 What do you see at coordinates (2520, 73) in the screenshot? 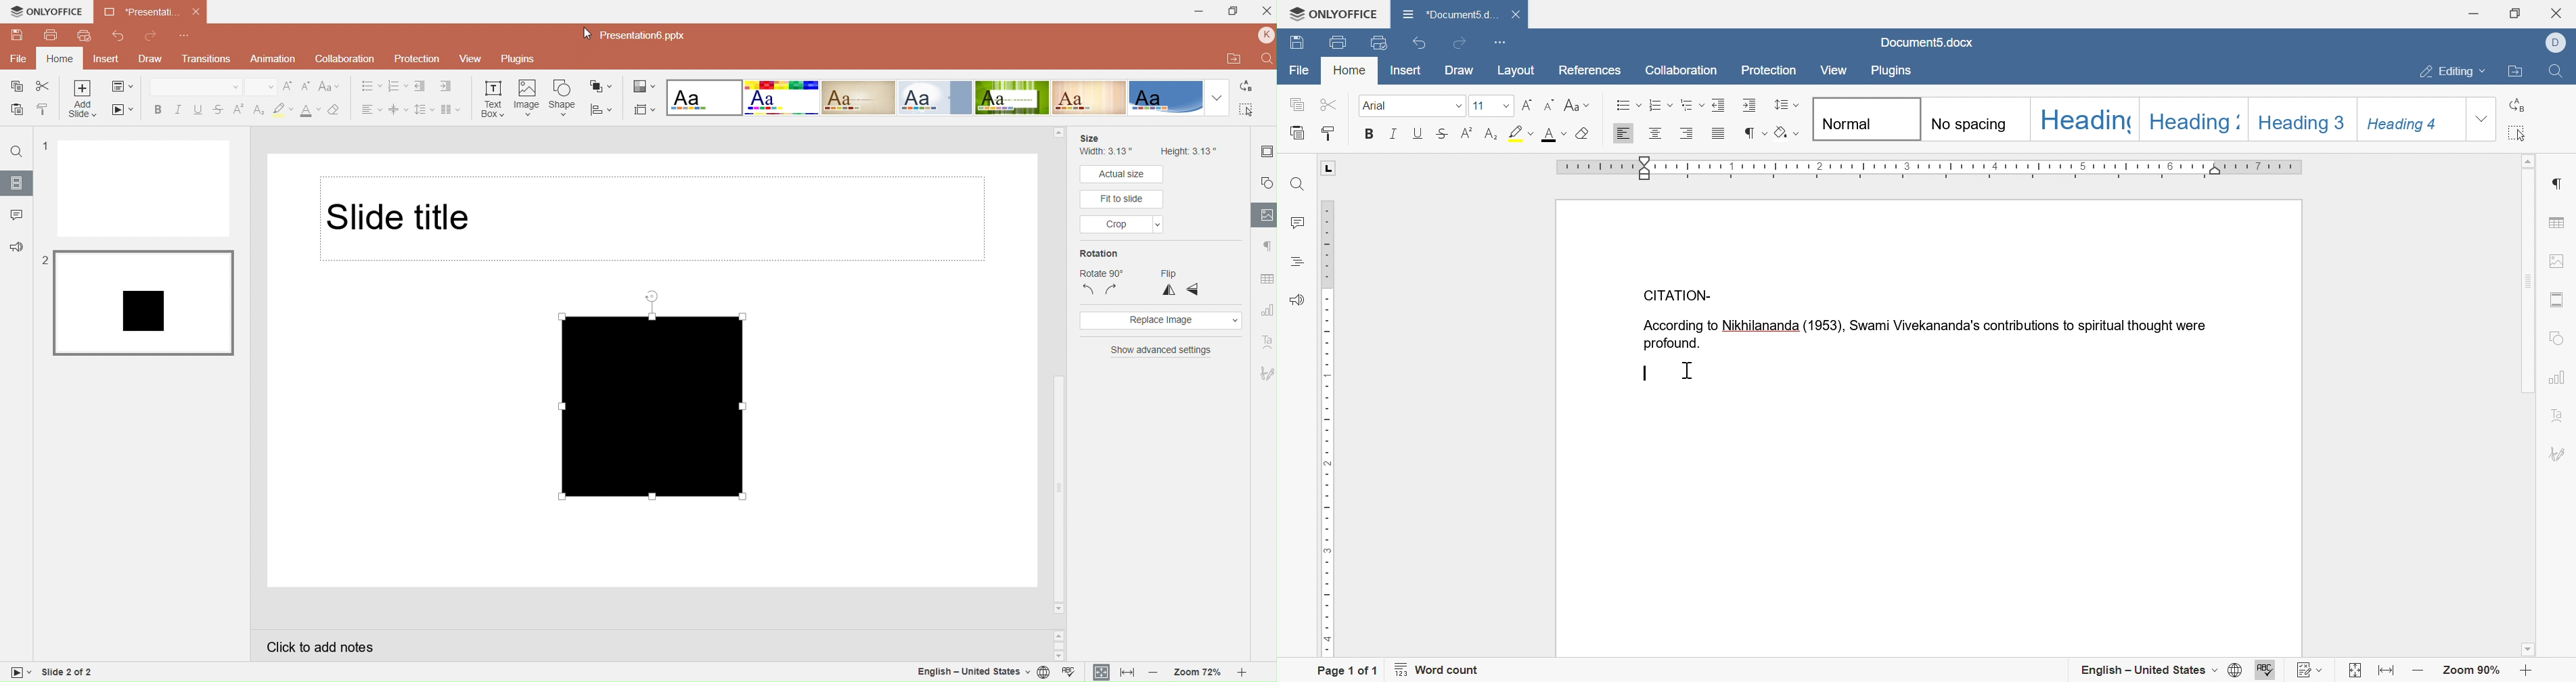
I see `open file location` at bounding box center [2520, 73].